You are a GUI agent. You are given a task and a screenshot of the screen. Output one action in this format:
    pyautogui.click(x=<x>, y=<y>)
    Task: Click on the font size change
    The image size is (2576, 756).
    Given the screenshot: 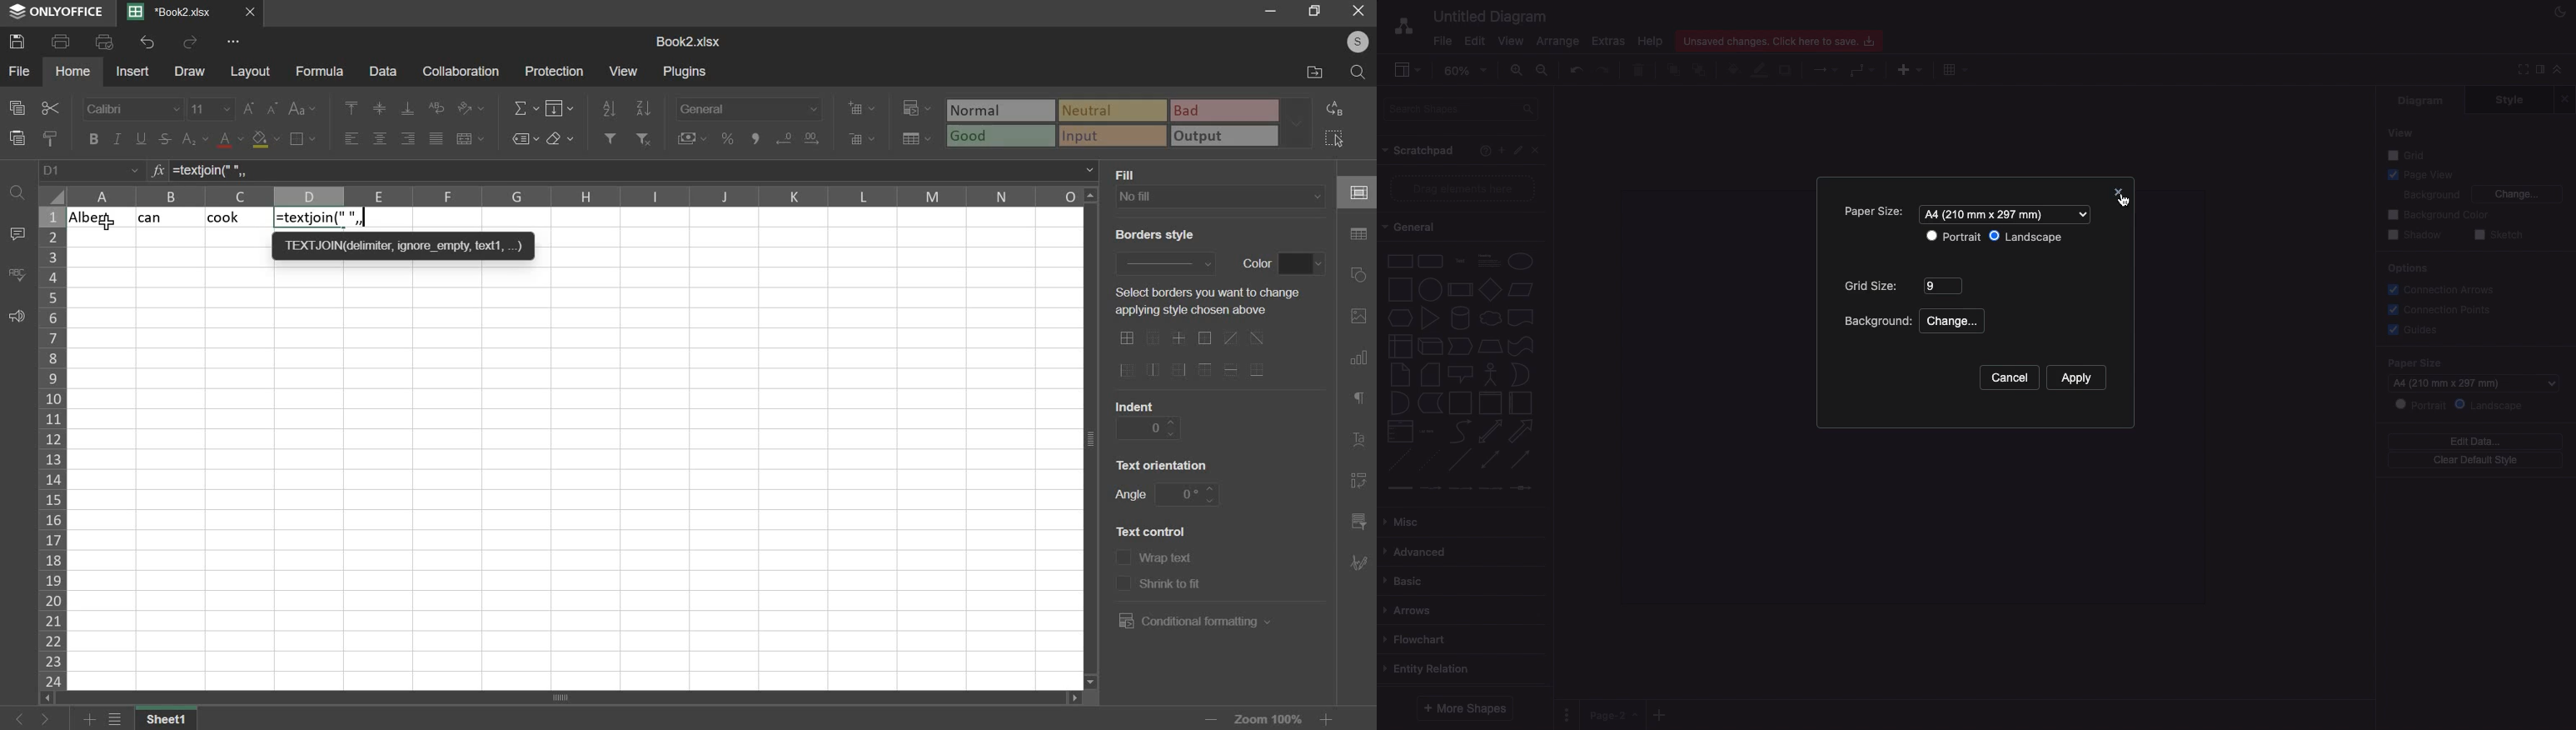 What is the action you would take?
    pyautogui.click(x=262, y=108)
    